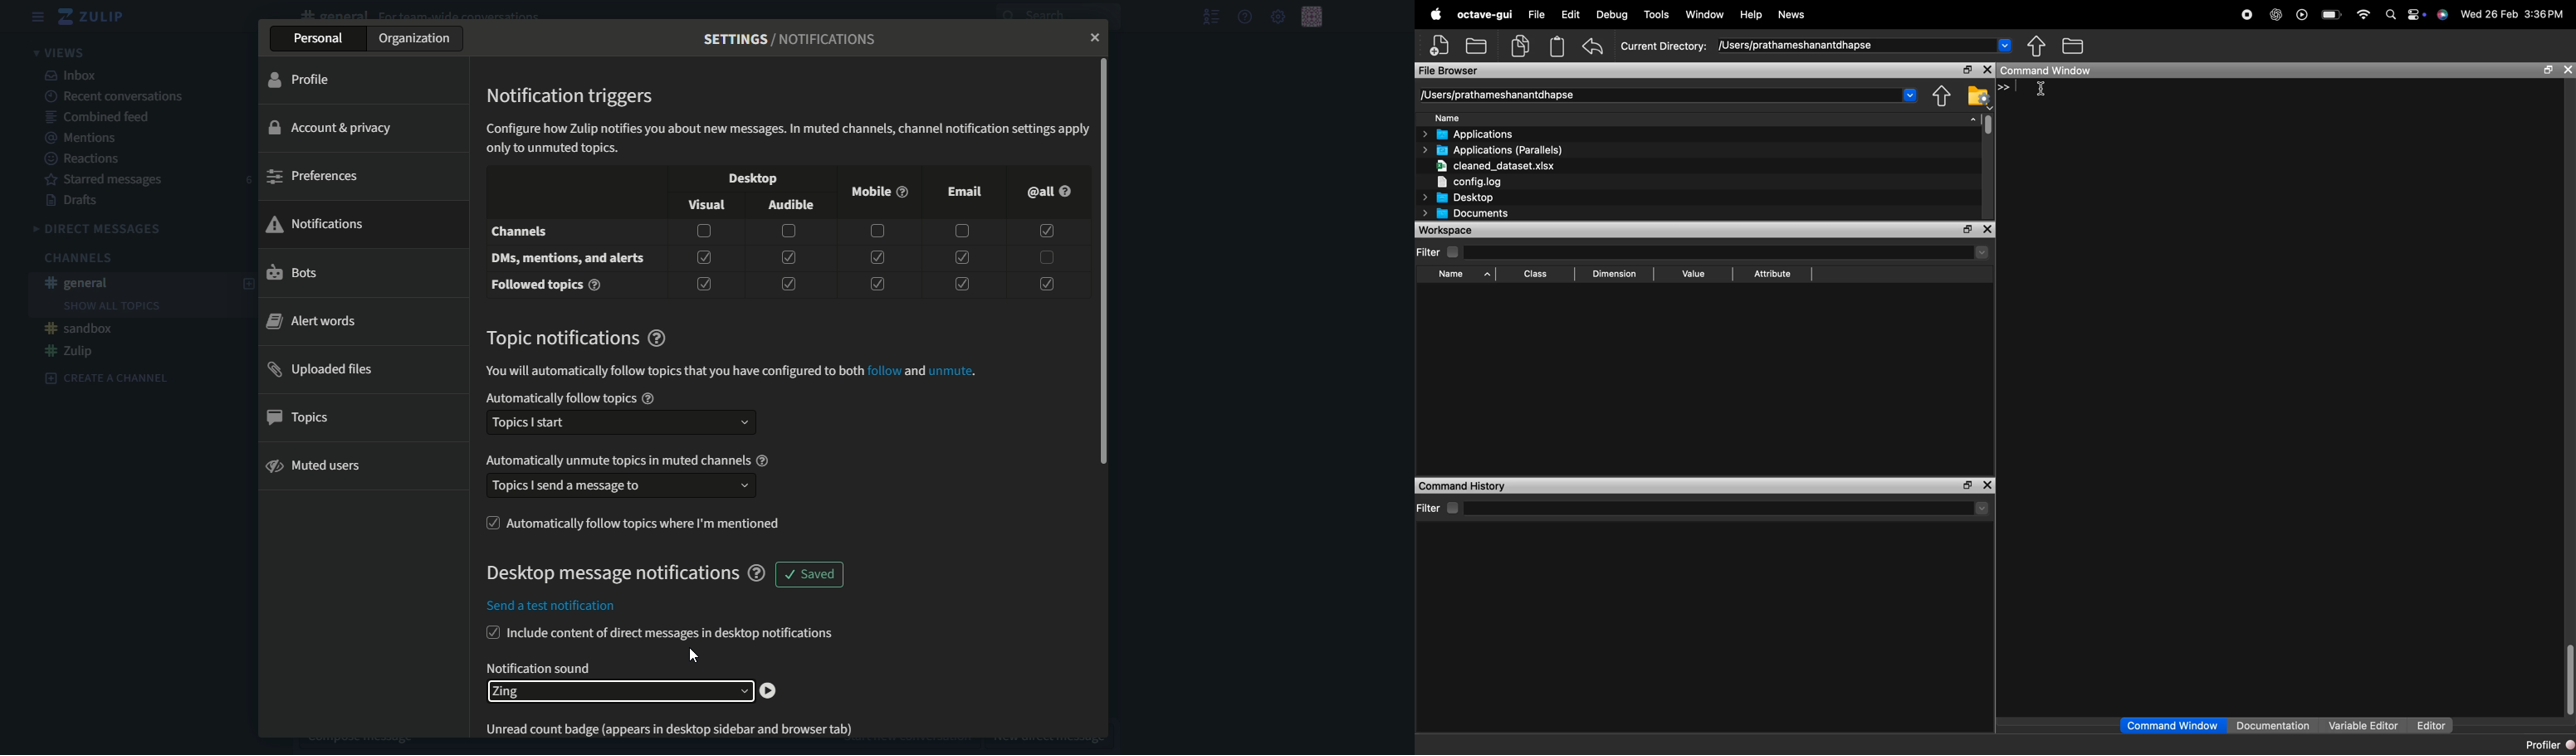 The image size is (2576, 756). Describe the element at coordinates (951, 371) in the screenshot. I see `unmute` at that location.